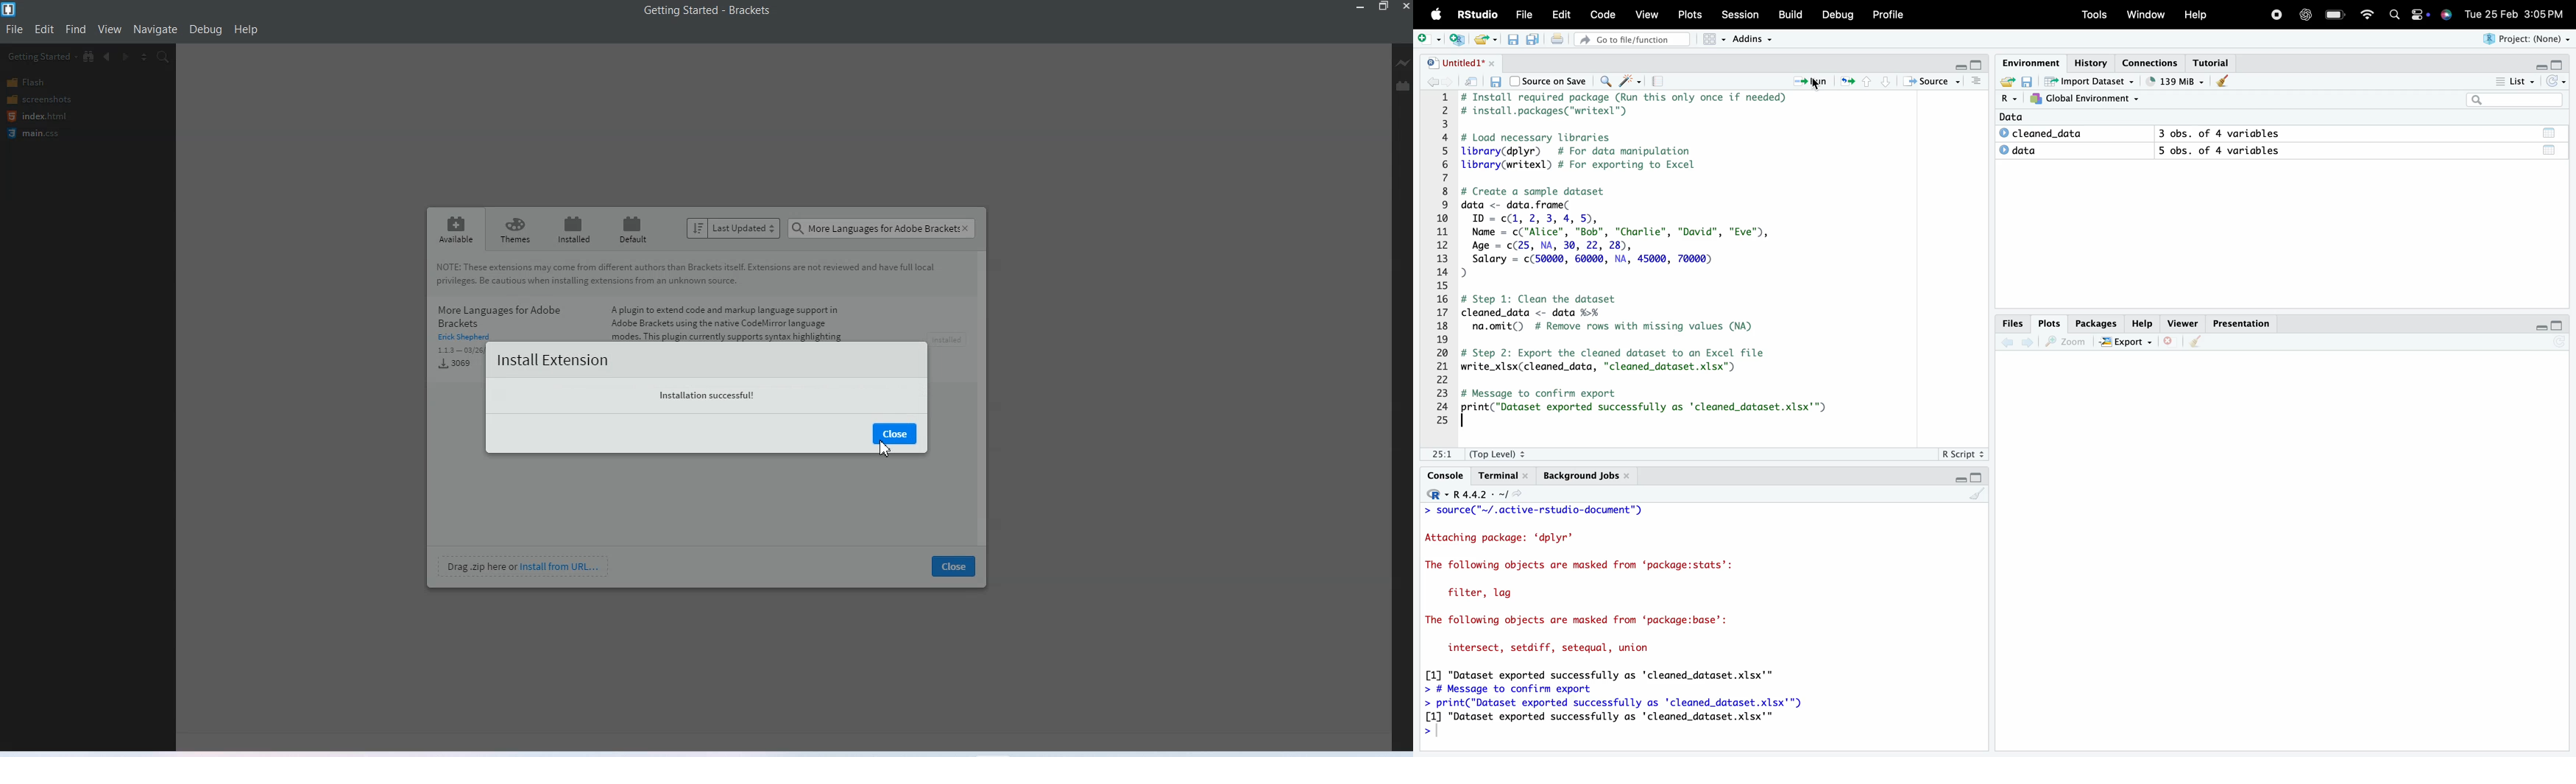 This screenshot has width=2576, height=784. What do you see at coordinates (76, 29) in the screenshot?
I see `Find` at bounding box center [76, 29].